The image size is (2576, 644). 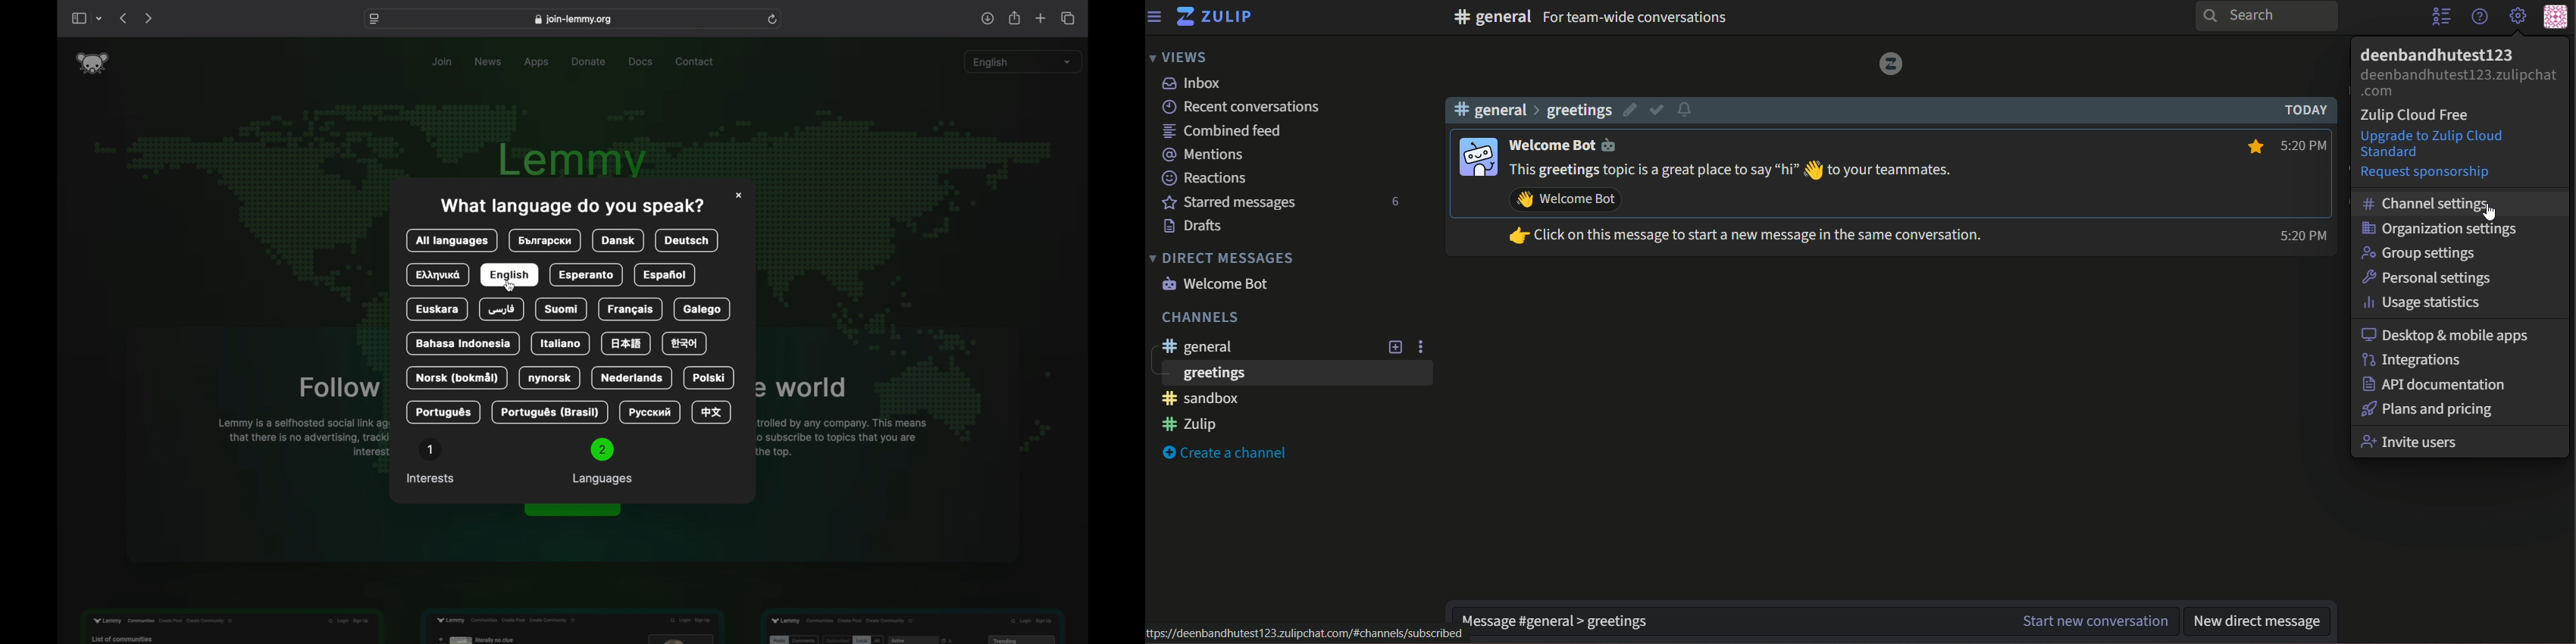 I want to click on channel settings, so click(x=2429, y=203).